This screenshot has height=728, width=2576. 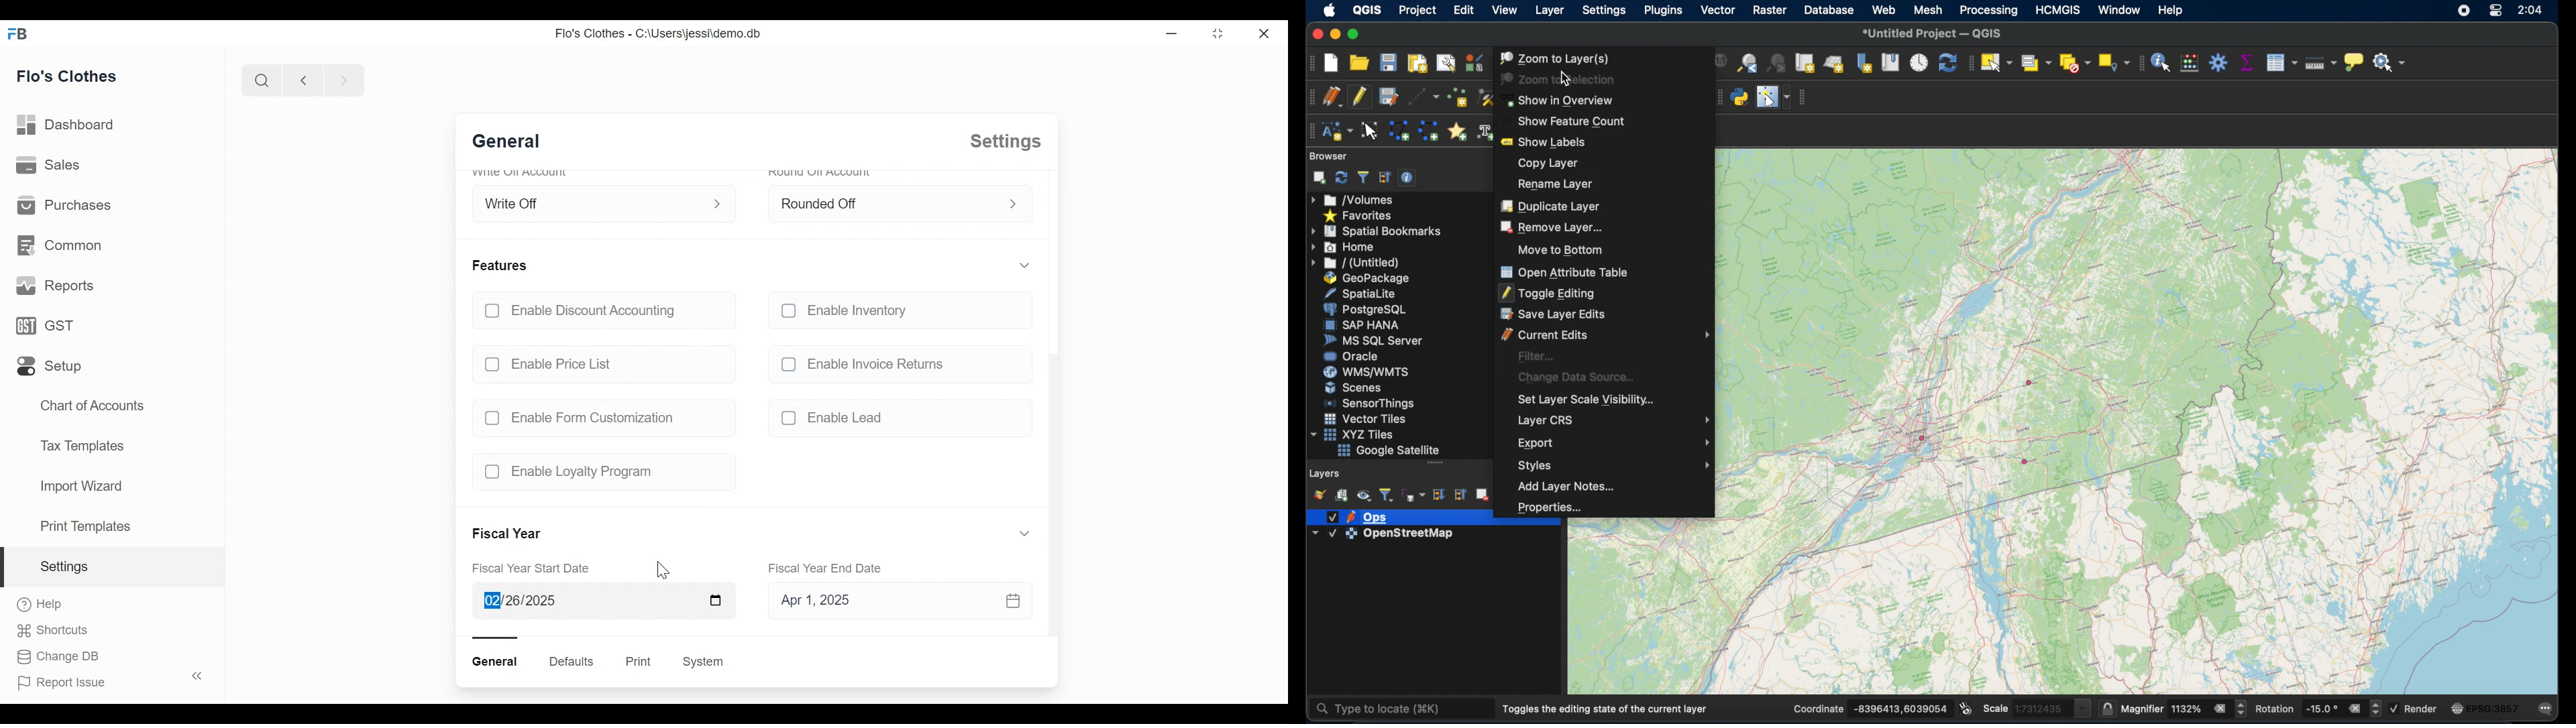 I want to click on Purchases, so click(x=62, y=206).